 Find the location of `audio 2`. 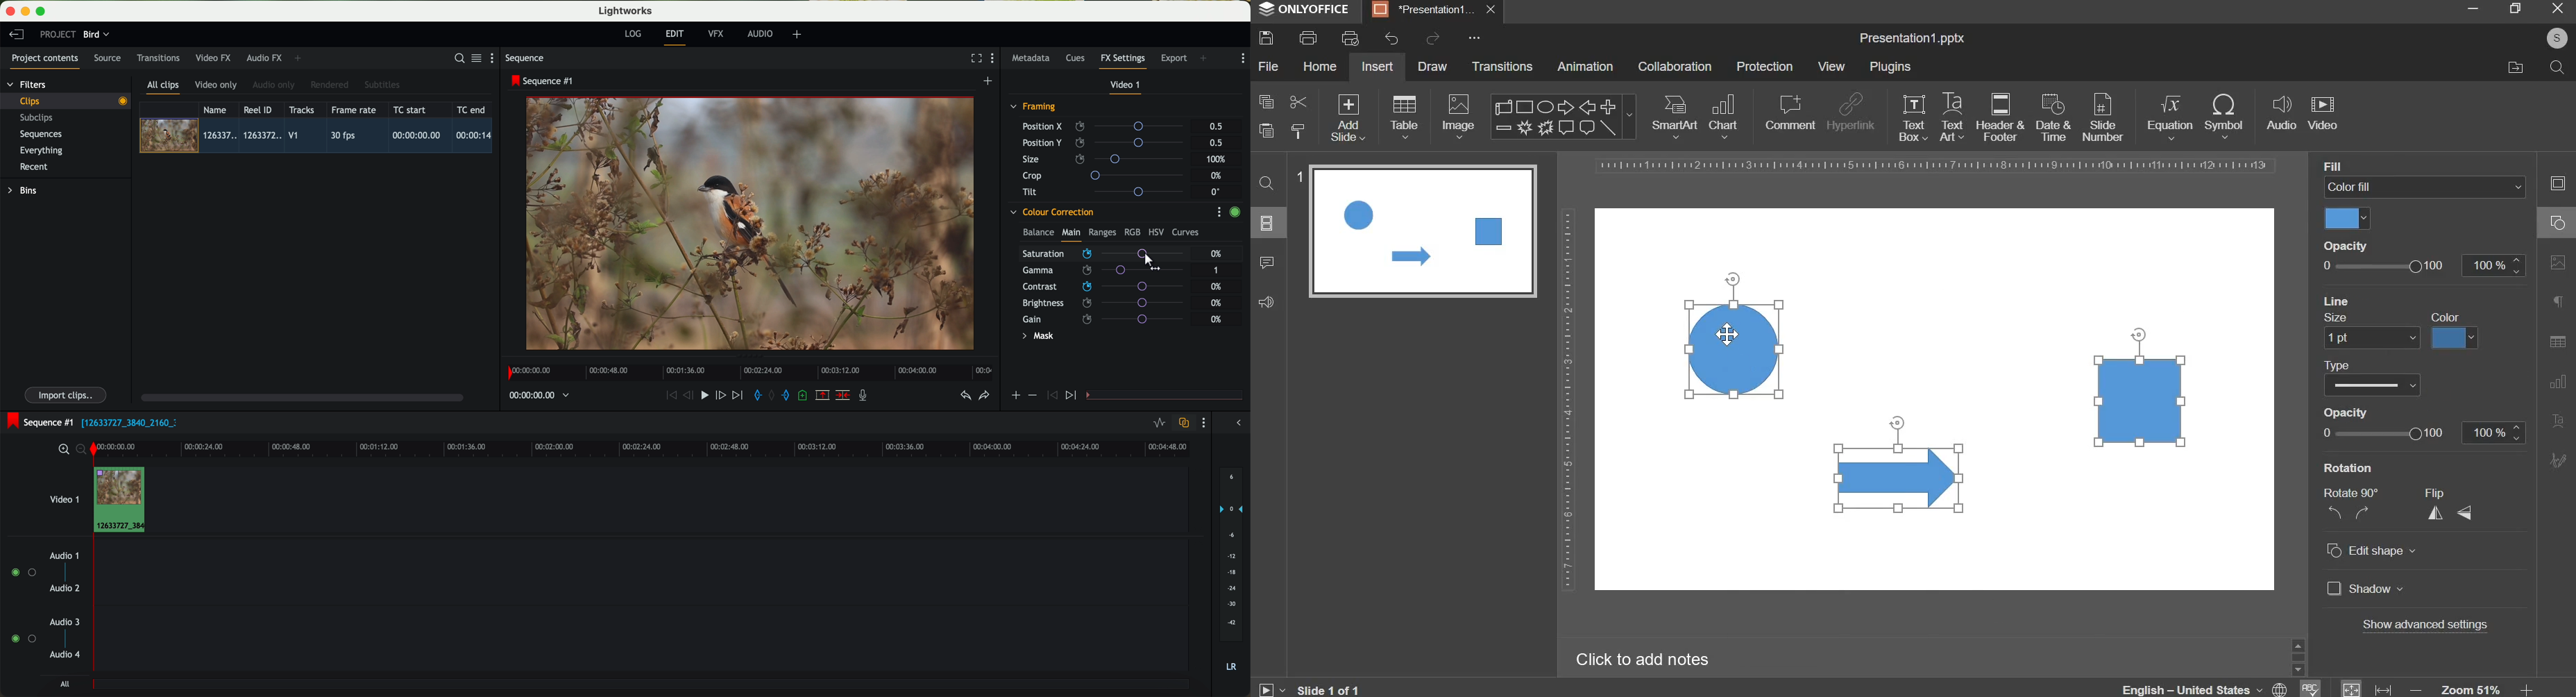

audio 2 is located at coordinates (66, 589).